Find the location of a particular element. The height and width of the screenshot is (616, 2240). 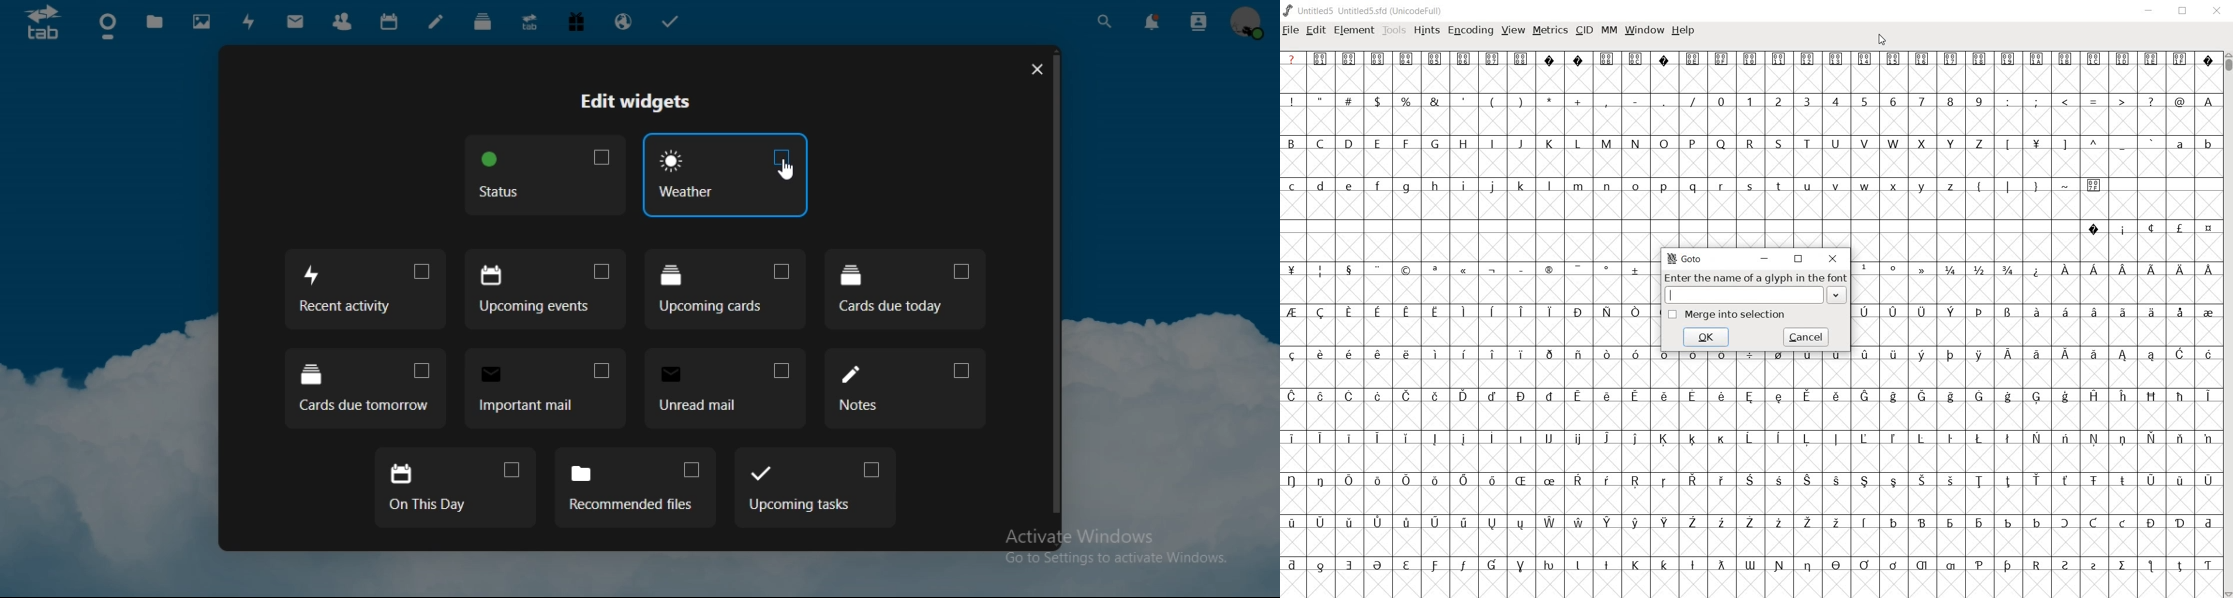

Symbol is located at coordinates (2093, 523).